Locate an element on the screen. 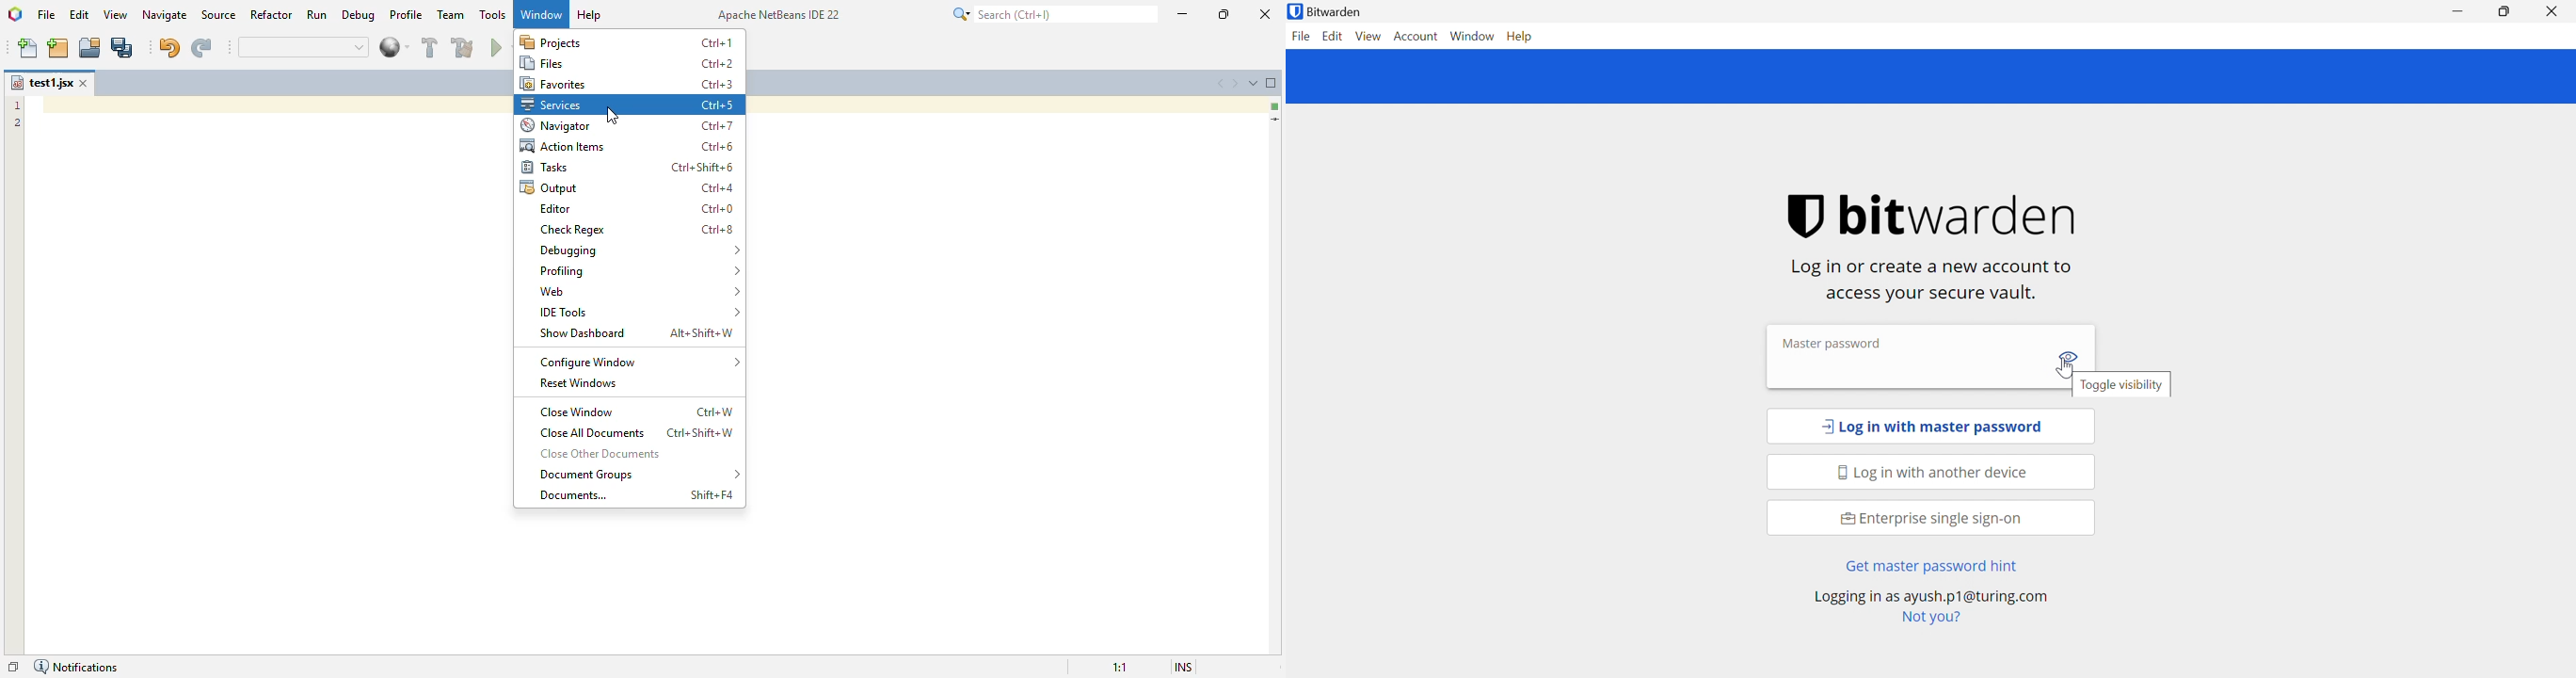  shortcut for action items is located at coordinates (718, 147).